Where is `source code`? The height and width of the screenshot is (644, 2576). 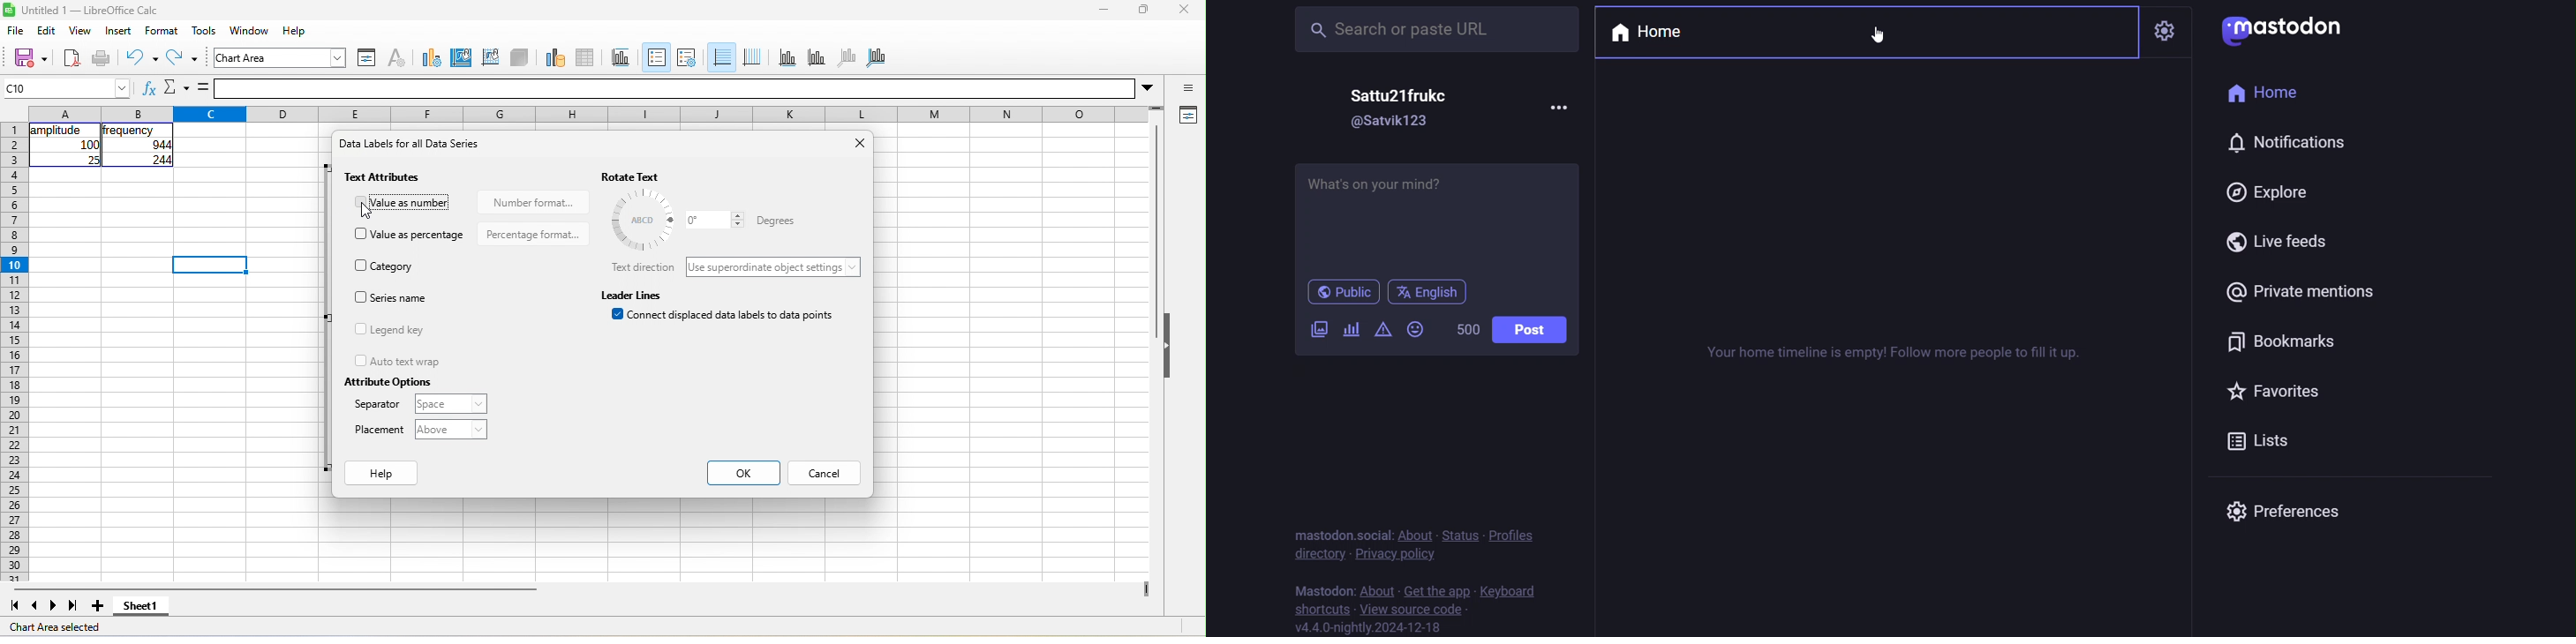 source code is located at coordinates (1417, 609).